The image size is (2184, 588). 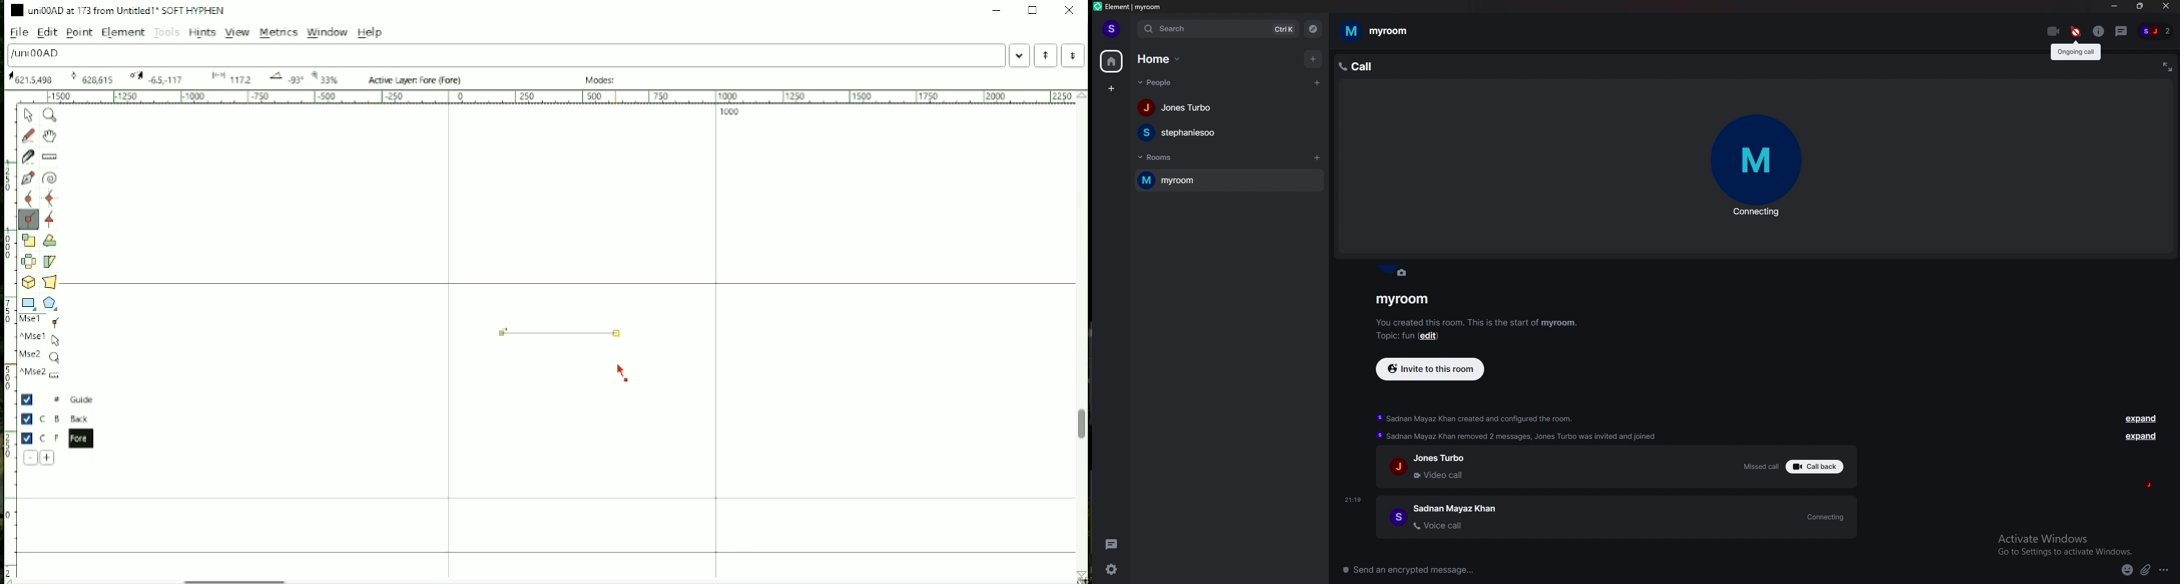 What do you see at coordinates (2079, 54) in the screenshot?
I see `ongoing call` at bounding box center [2079, 54].